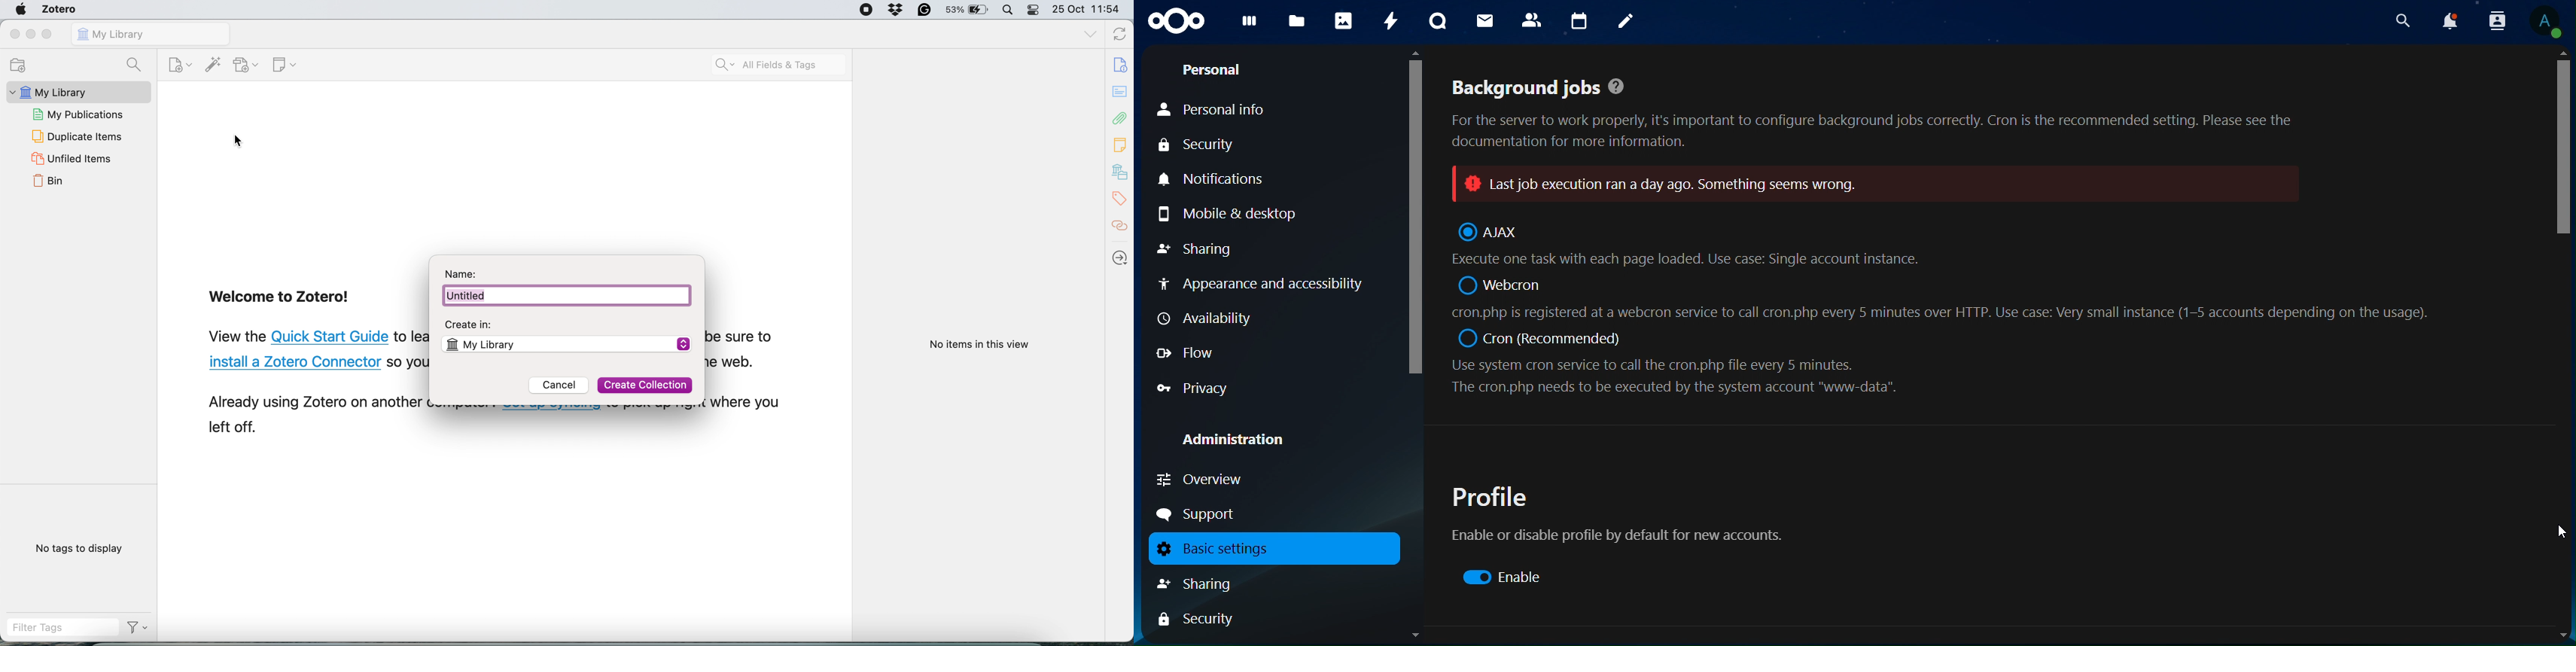 Image resolution: width=2576 pixels, height=672 pixels. I want to click on citations, so click(1121, 226).